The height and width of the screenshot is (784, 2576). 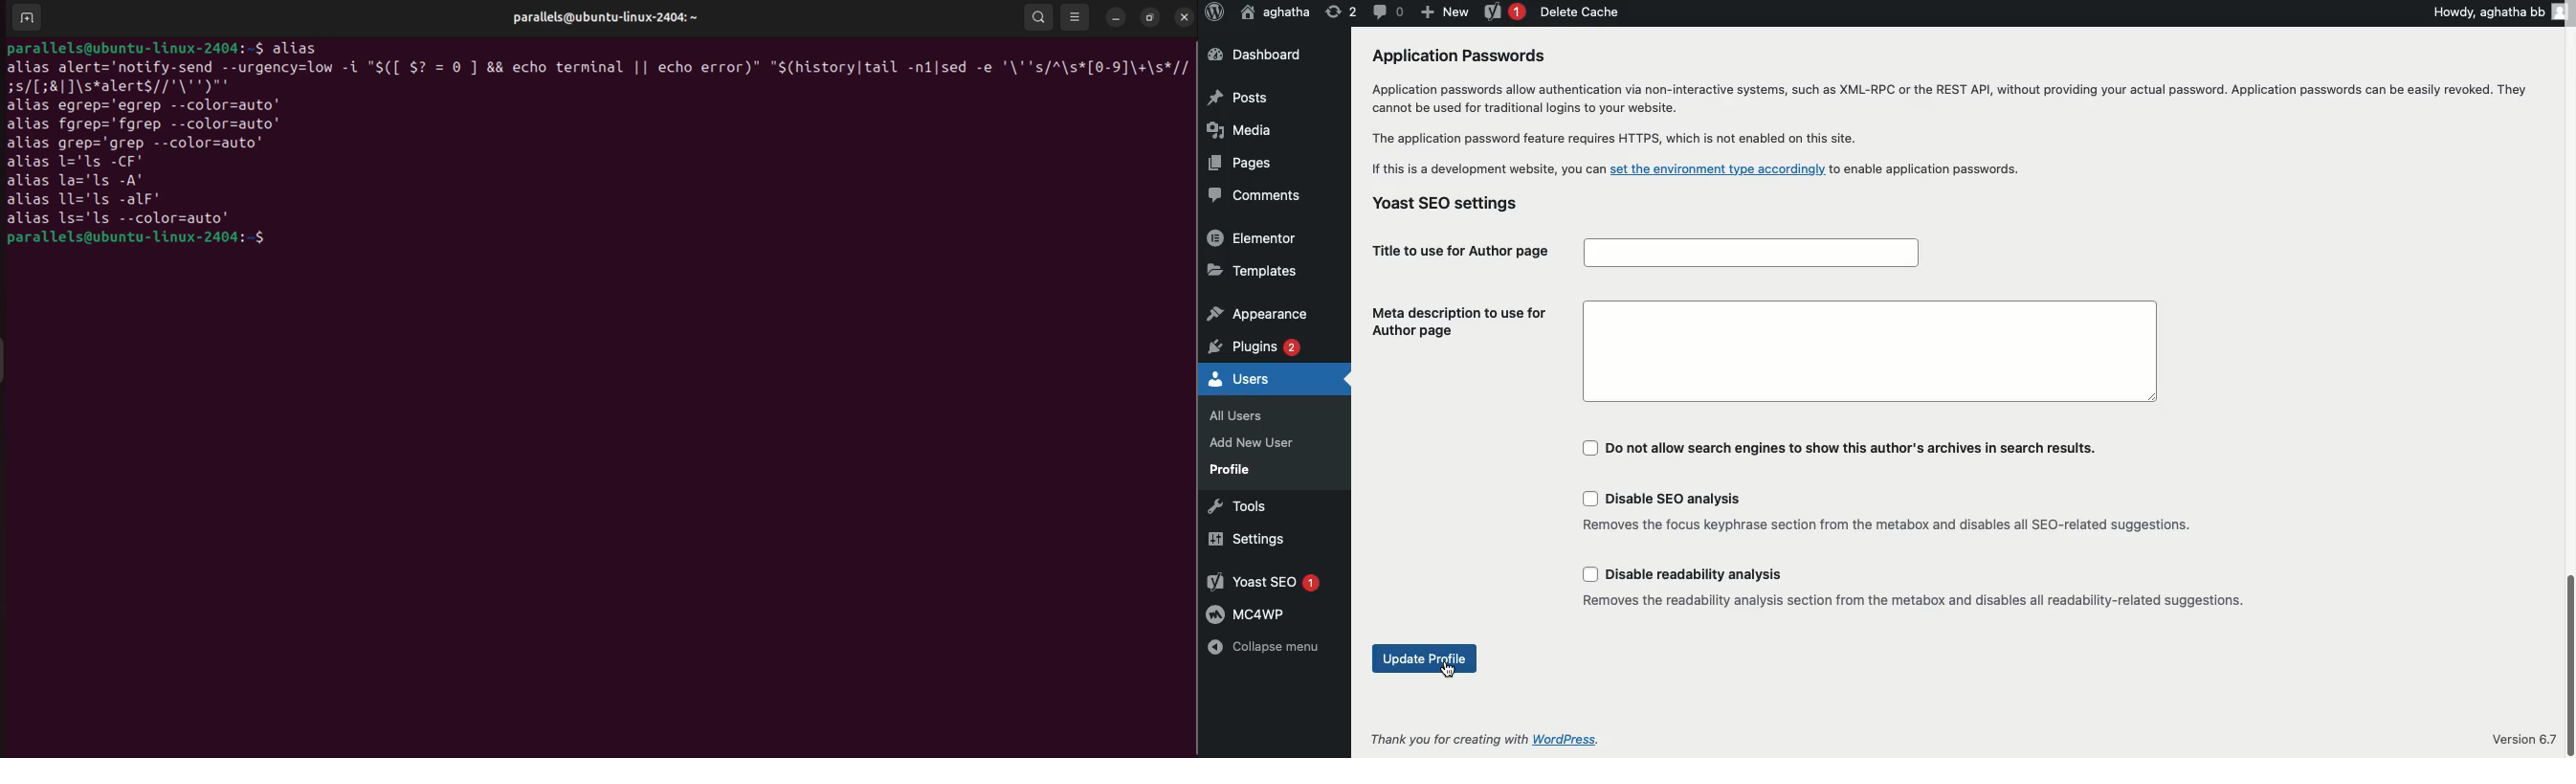 What do you see at coordinates (1466, 204) in the screenshot?
I see `Yoast SEO settings` at bounding box center [1466, 204].